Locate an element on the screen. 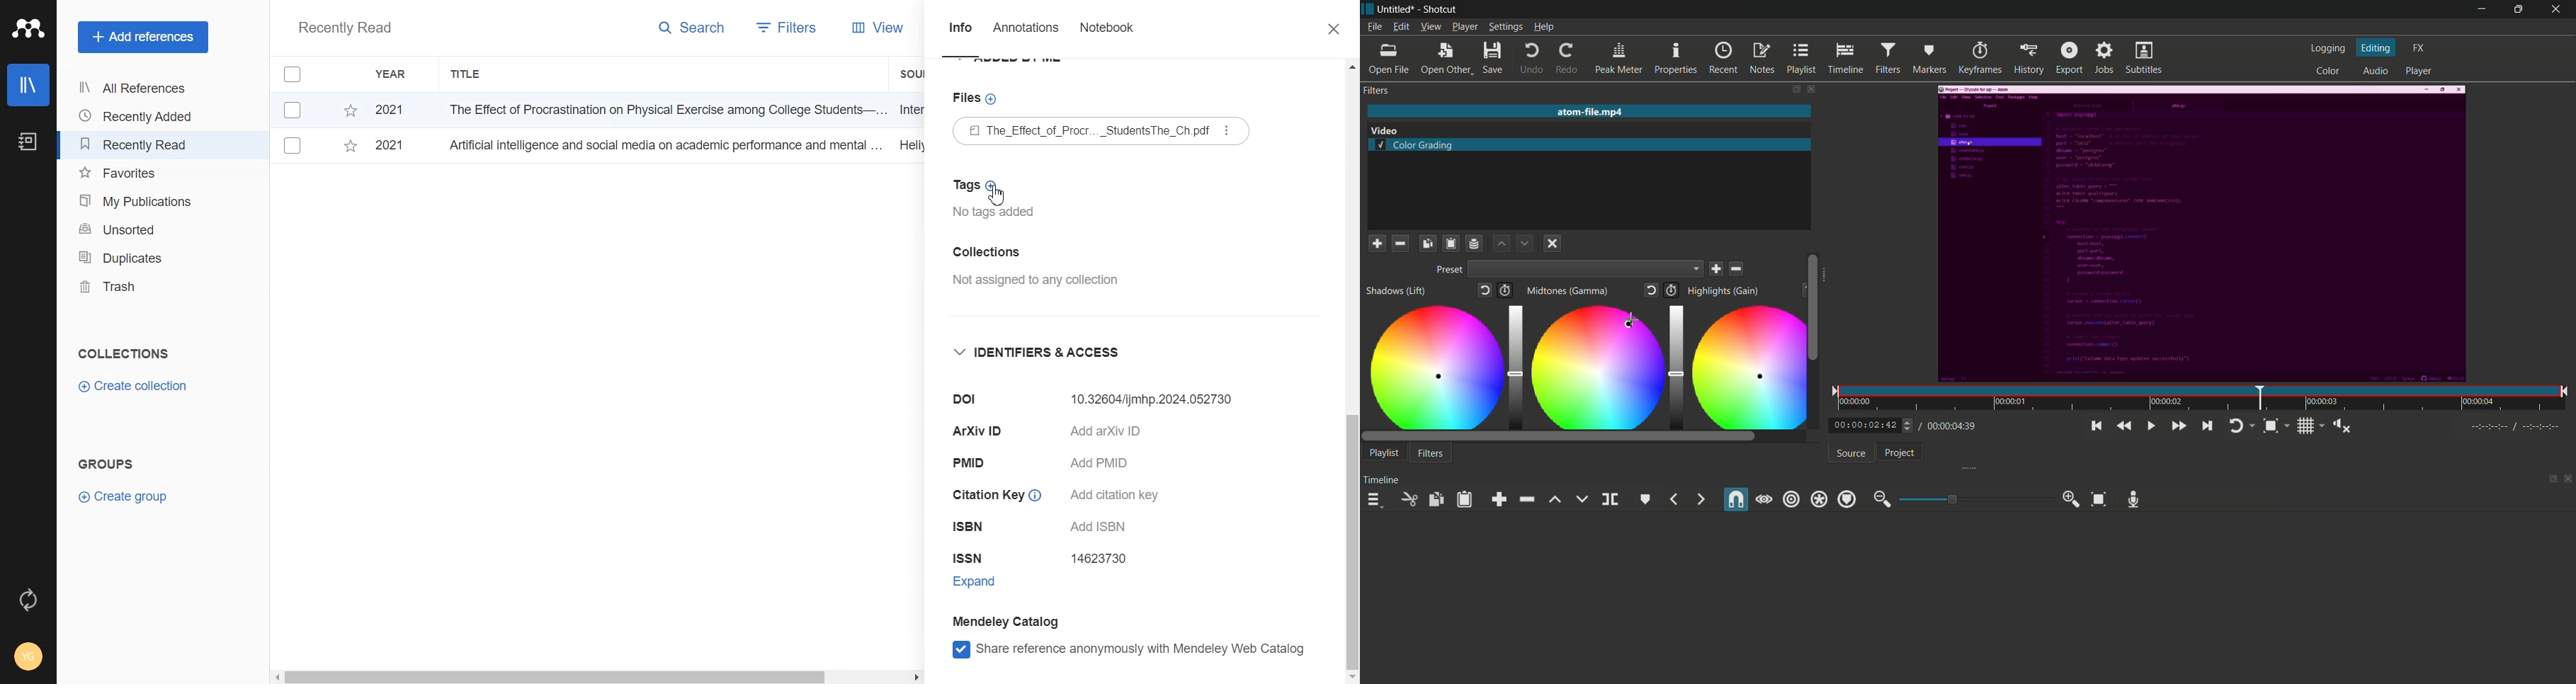  close timeline is located at coordinates (2569, 479).